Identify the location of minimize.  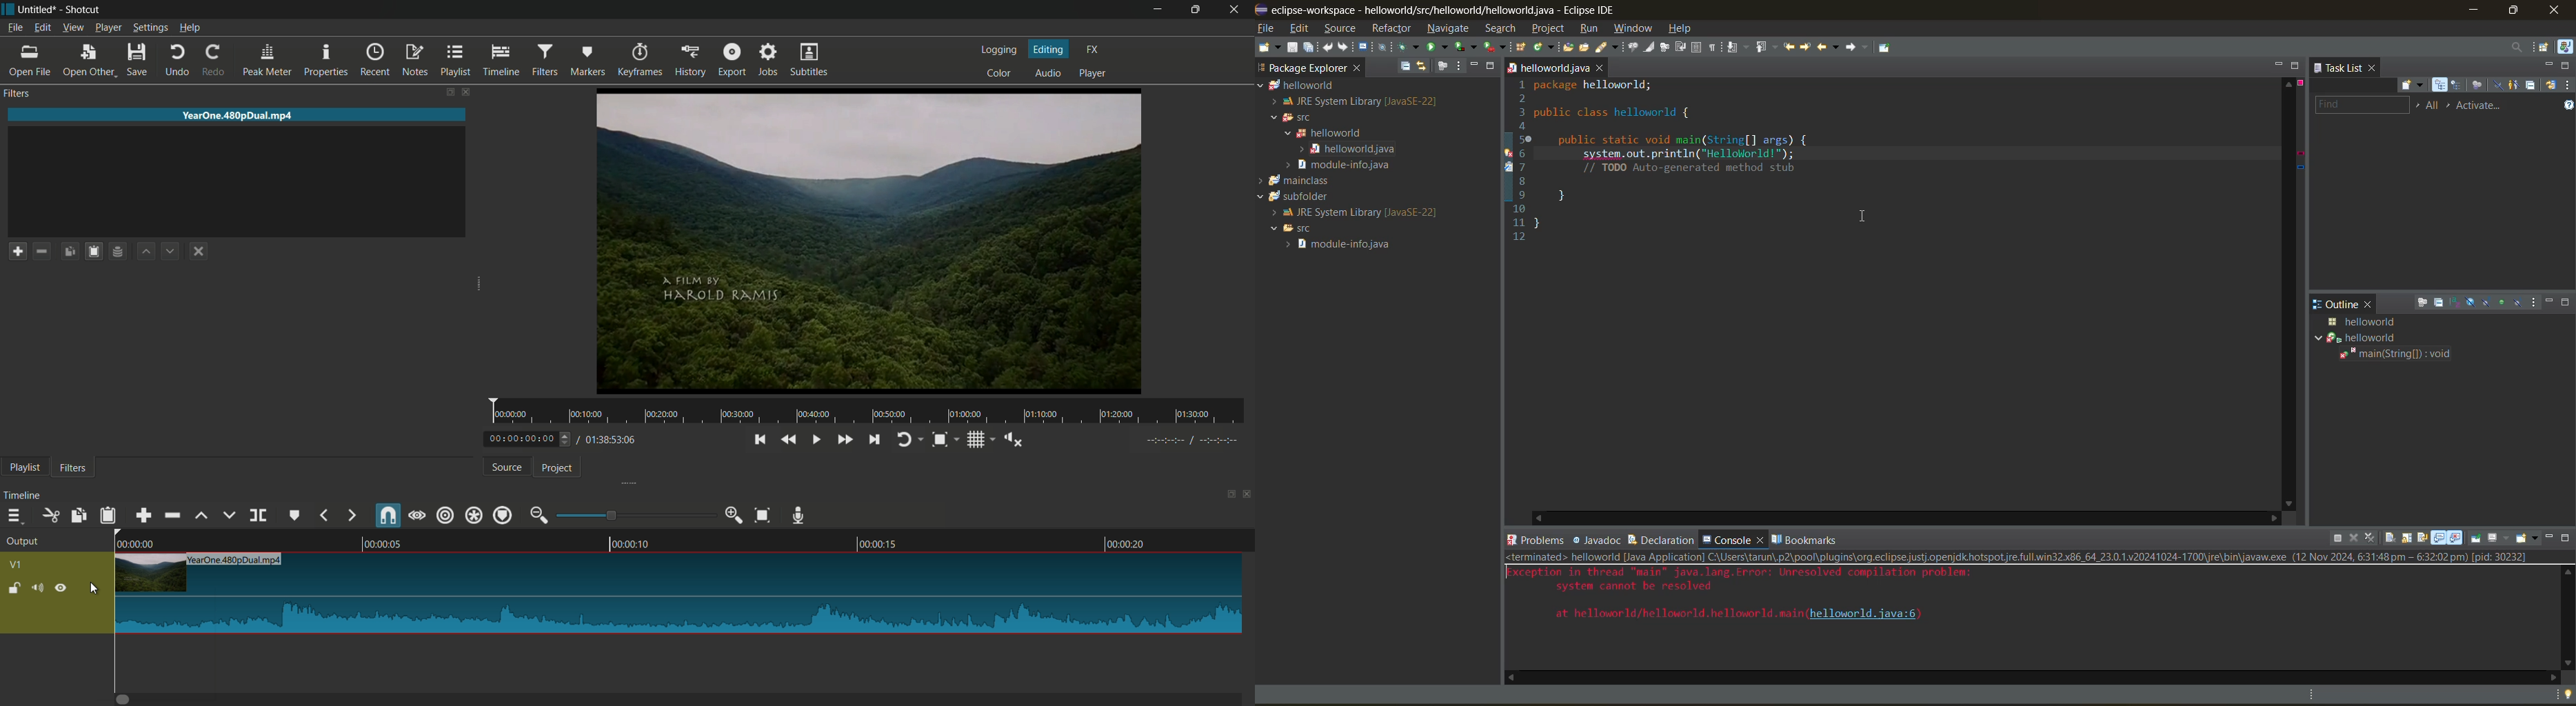
(1160, 10).